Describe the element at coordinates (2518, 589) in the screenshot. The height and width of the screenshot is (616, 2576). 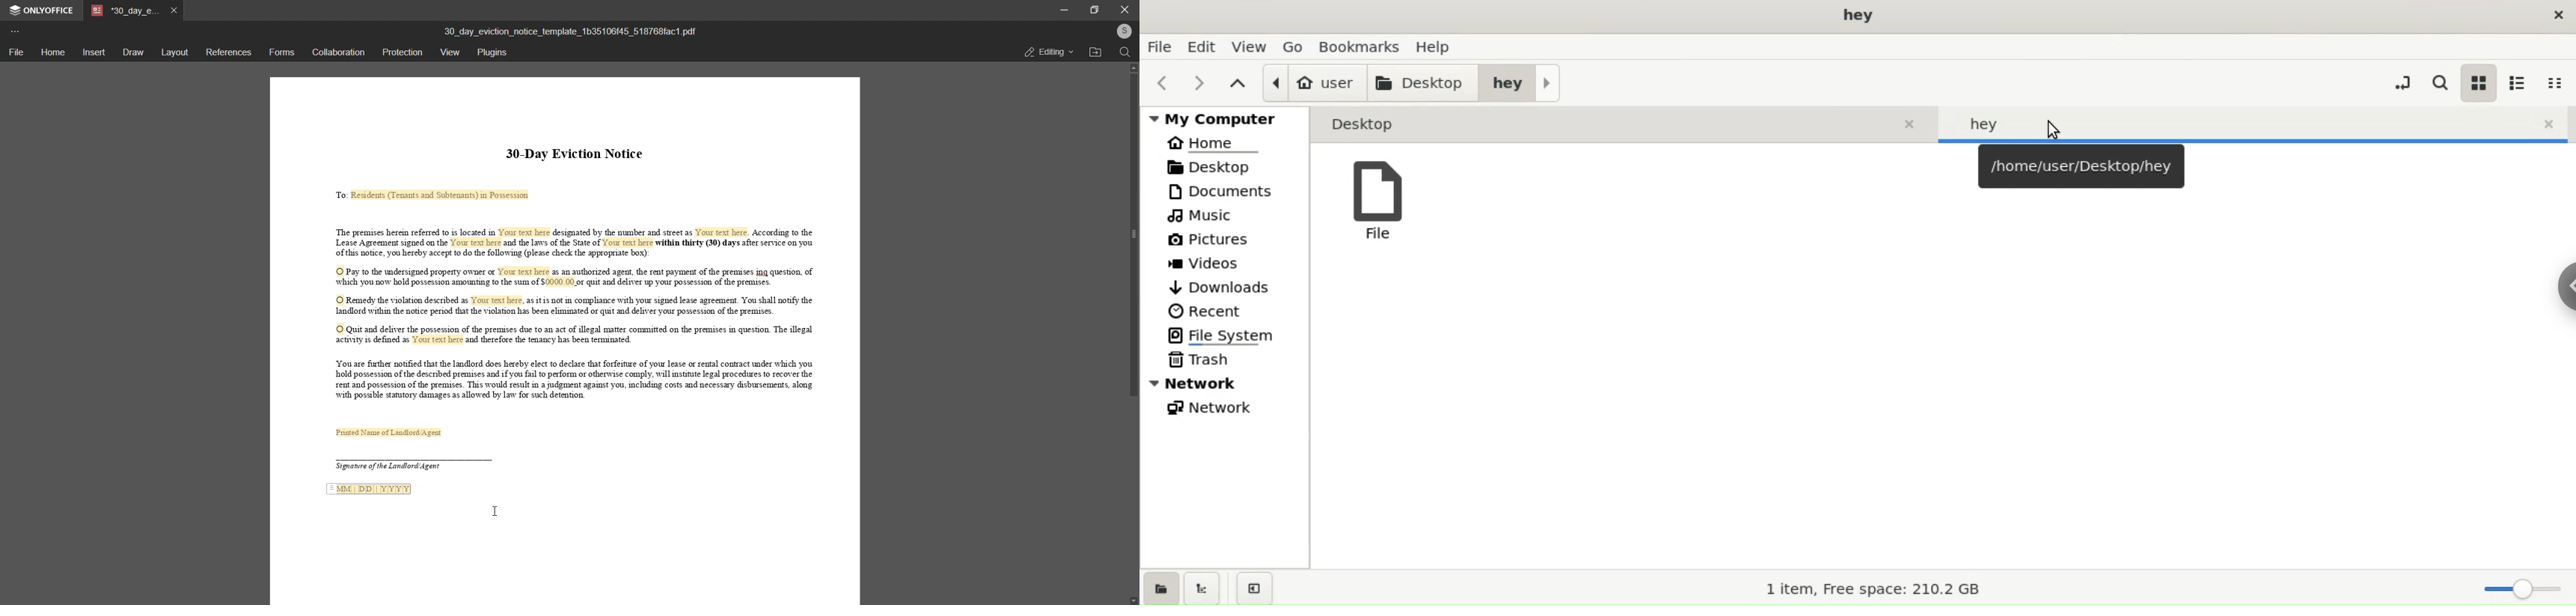
I see `zoom` at that location.